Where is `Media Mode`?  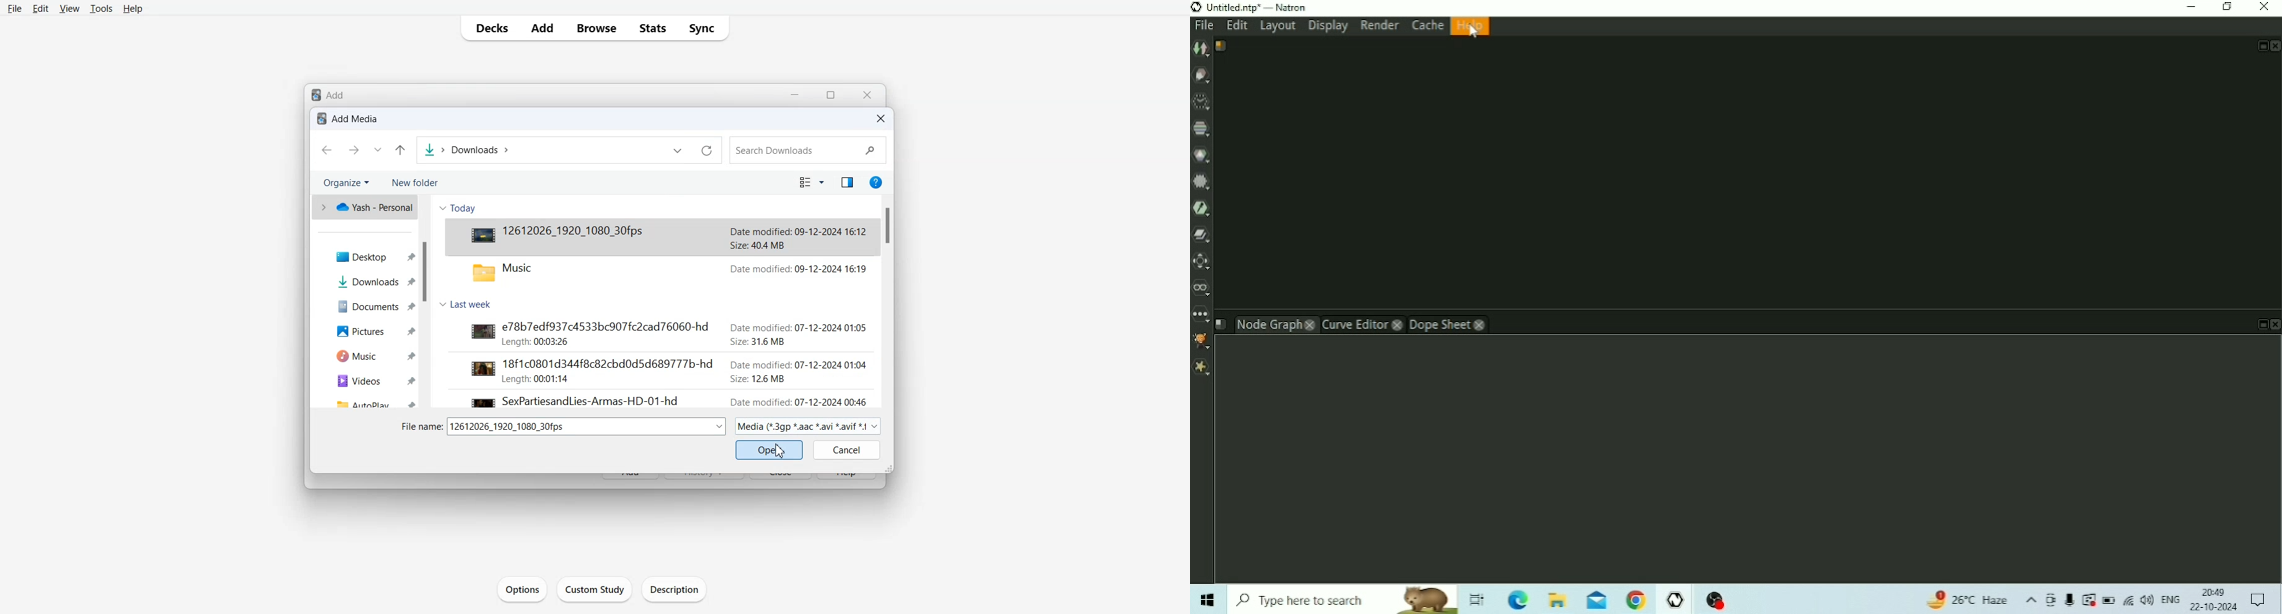
Media Mode is located at coordinates (808, 425).